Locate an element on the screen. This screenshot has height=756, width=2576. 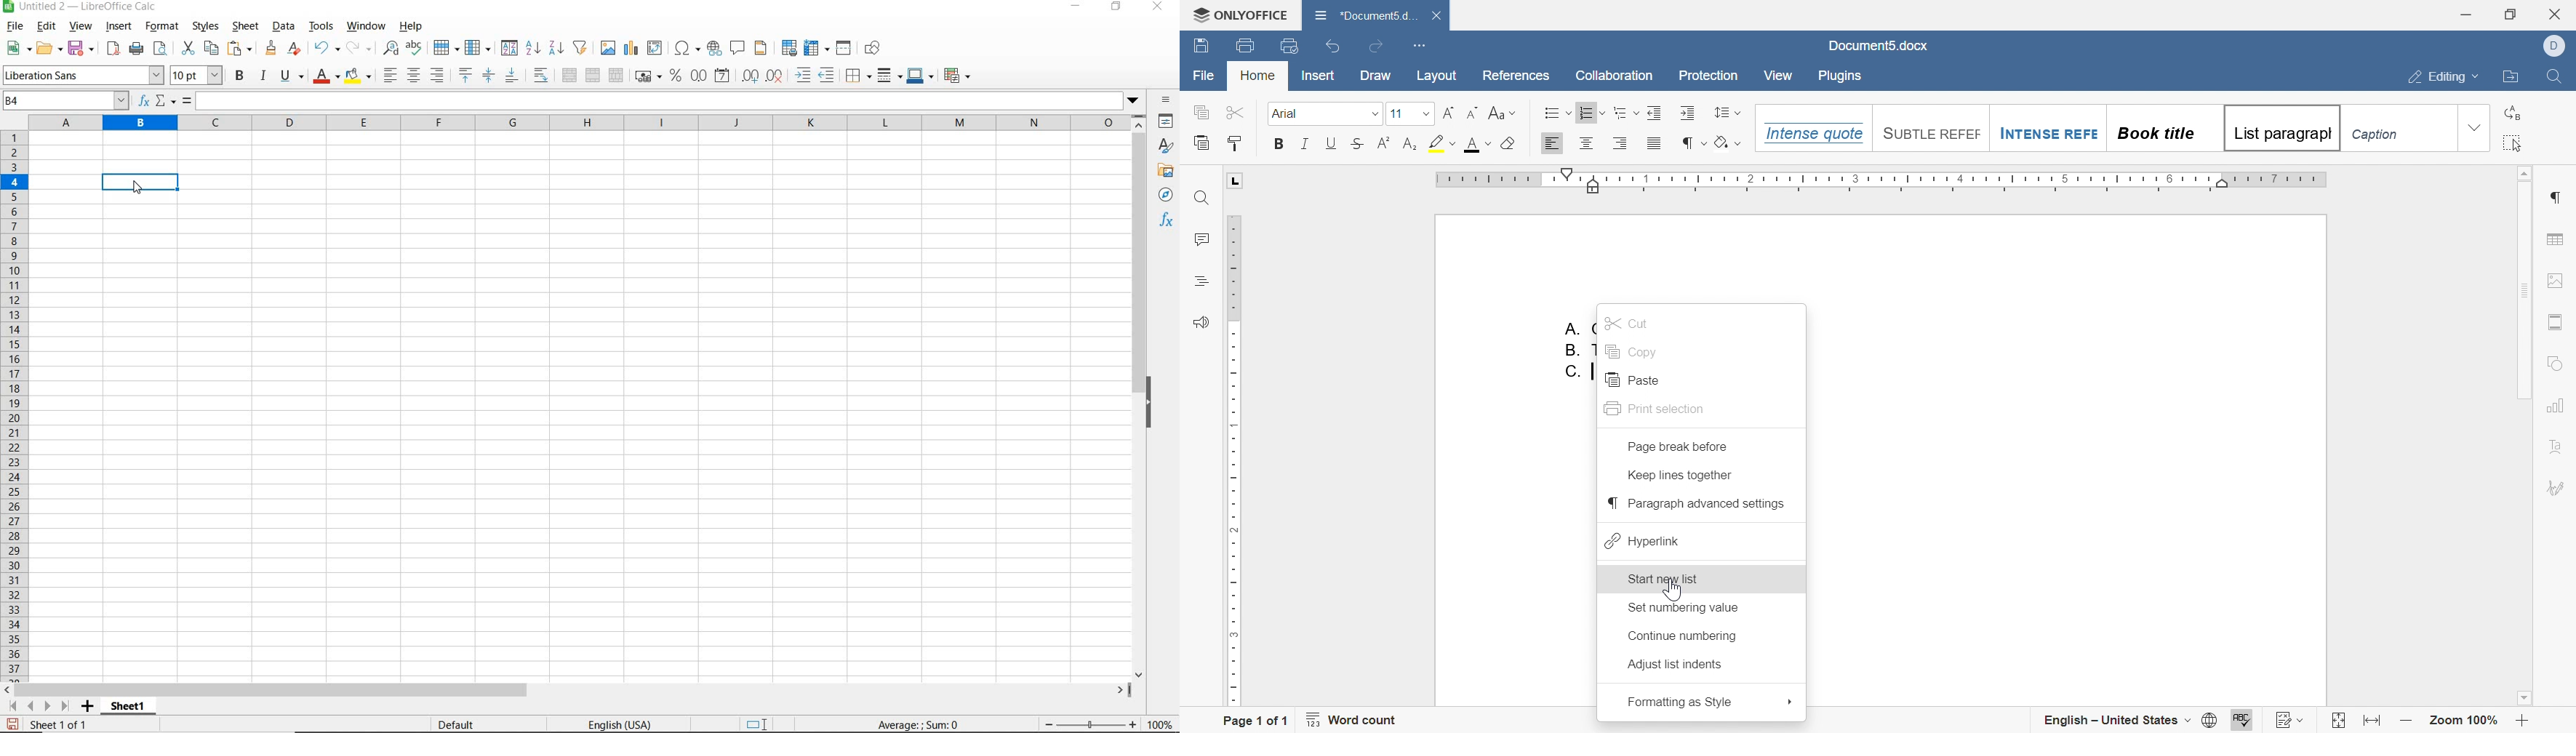
format is located at coordinates (163, 27).